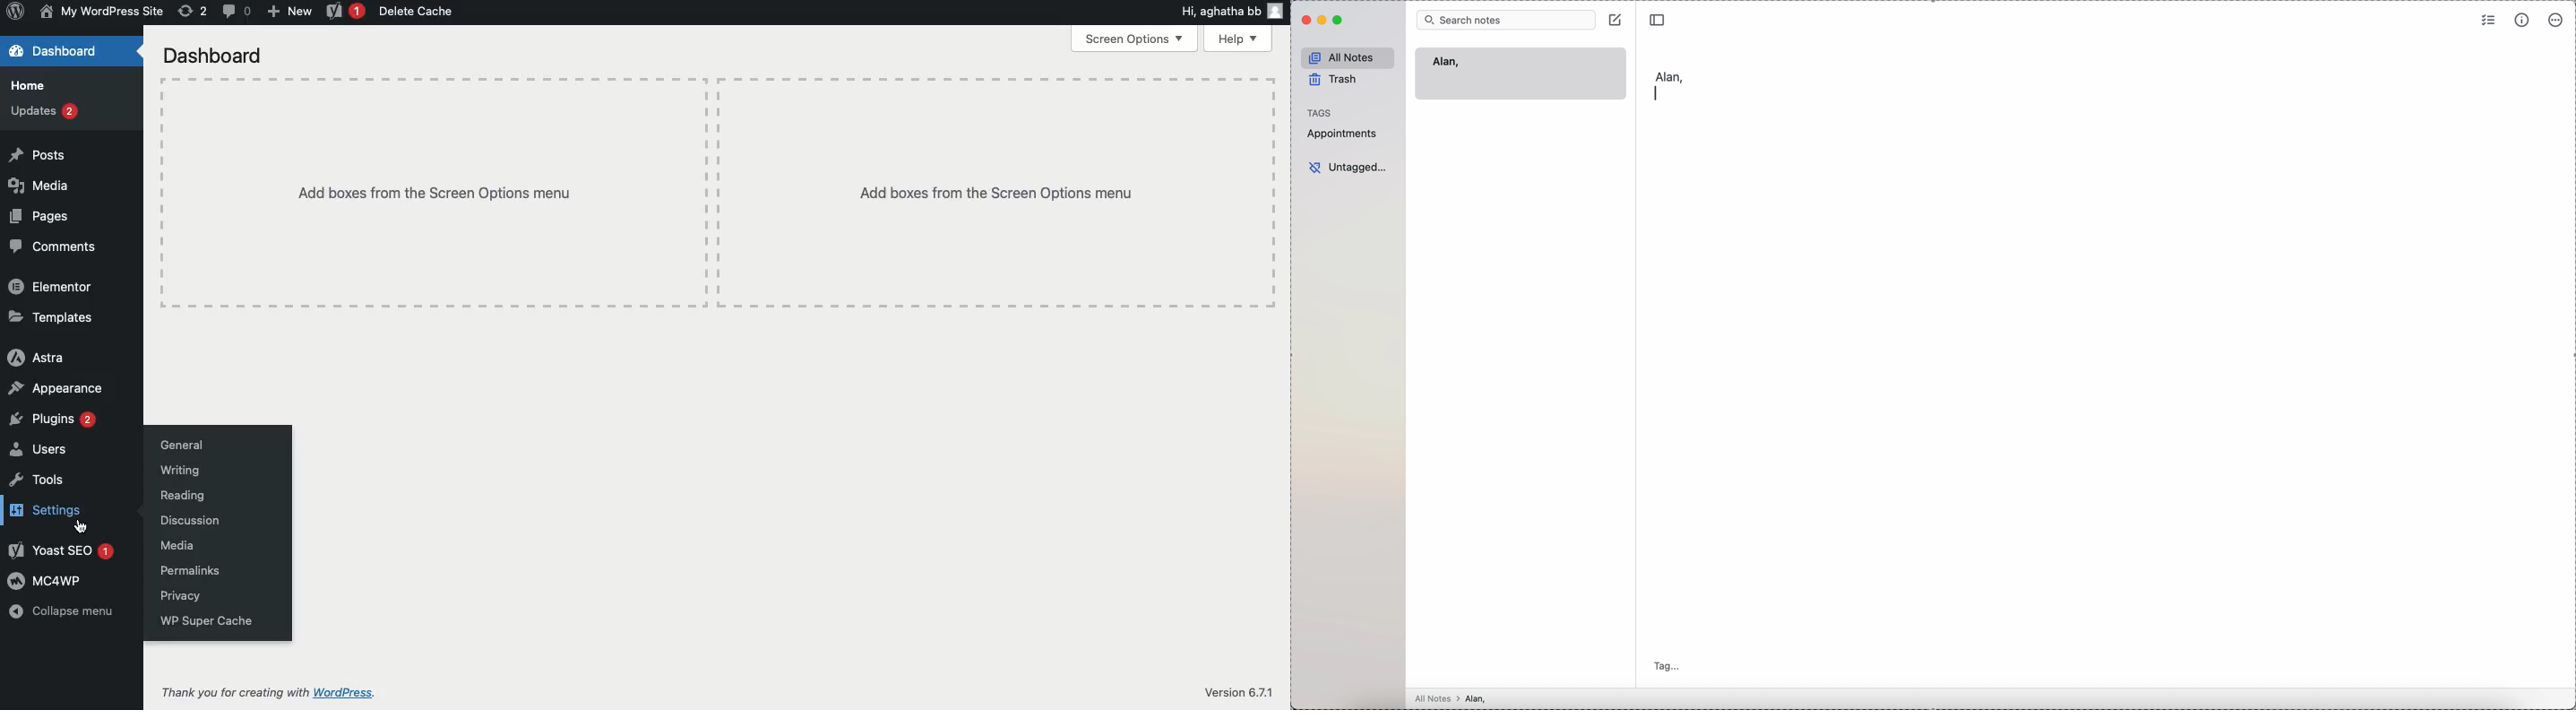  I want to click on My wordpress site, so click(99, 11).